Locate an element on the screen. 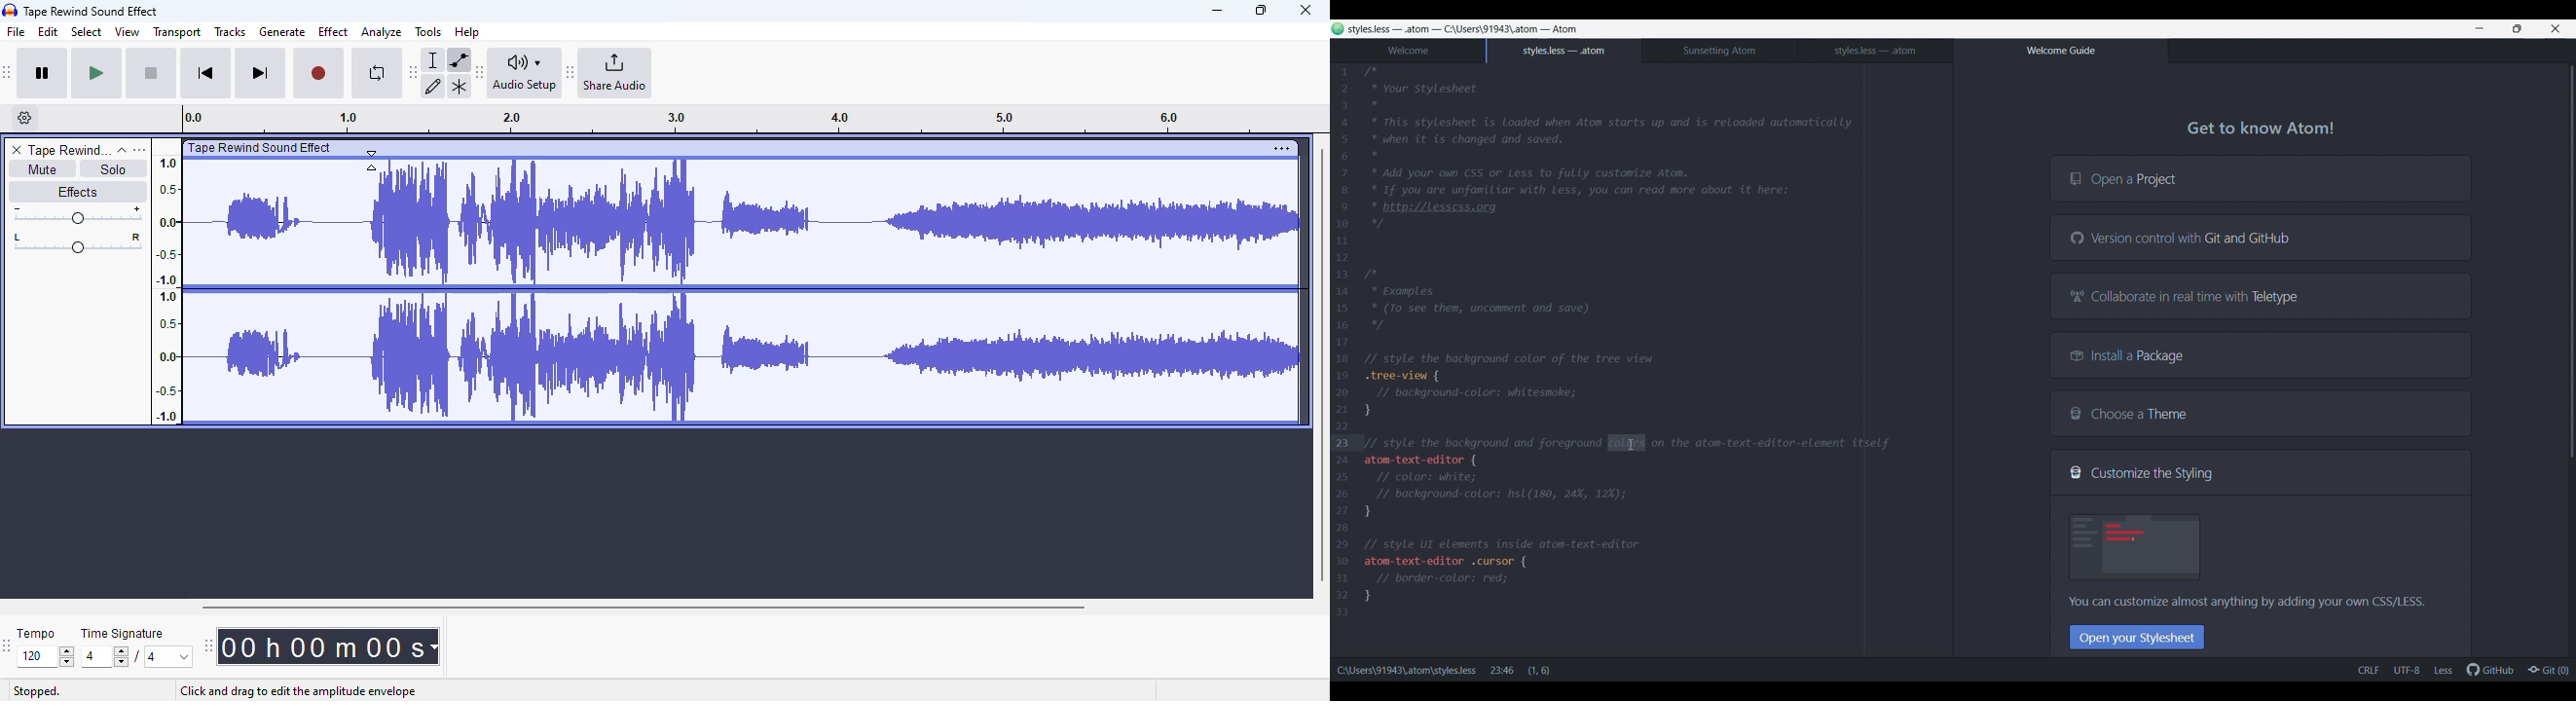  close is located at coordinates (1306, 10).